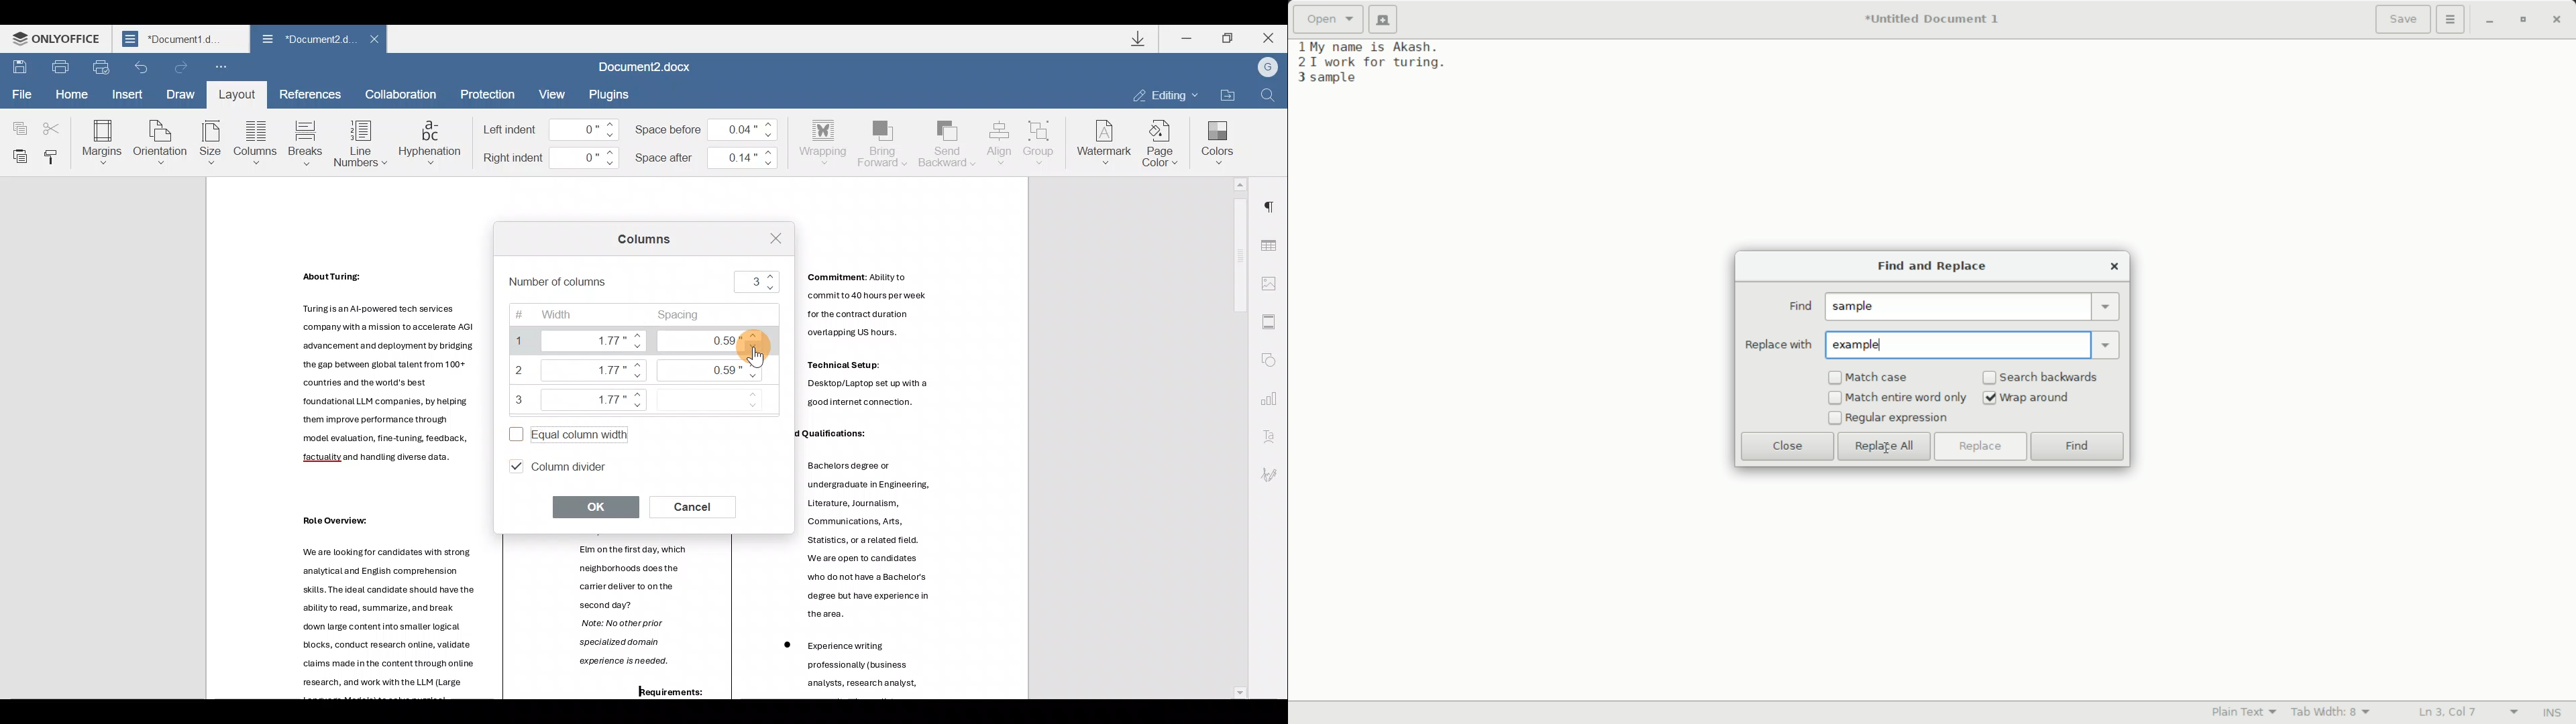 The width and height of the screenshot is (2576, 728). Describe the element at coordinates (394, 615) in the screenshot. I see `` at that location.